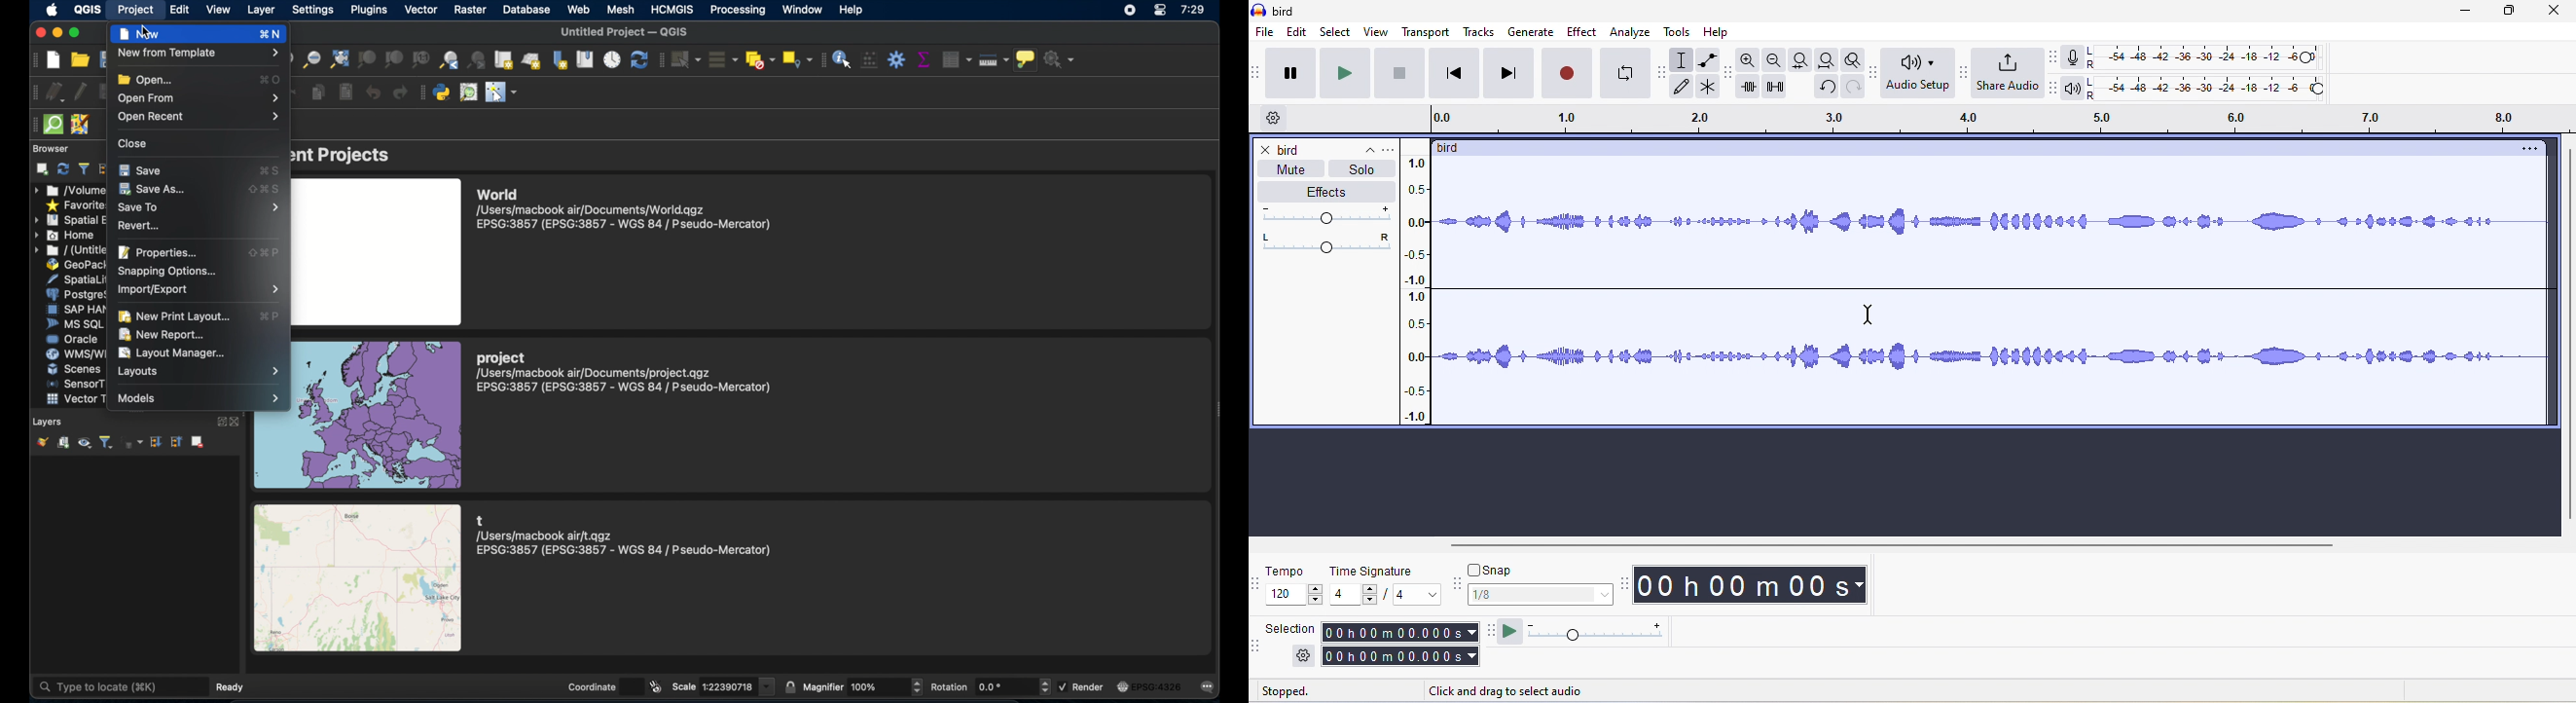  I want to click on file, so click(1263, 32).